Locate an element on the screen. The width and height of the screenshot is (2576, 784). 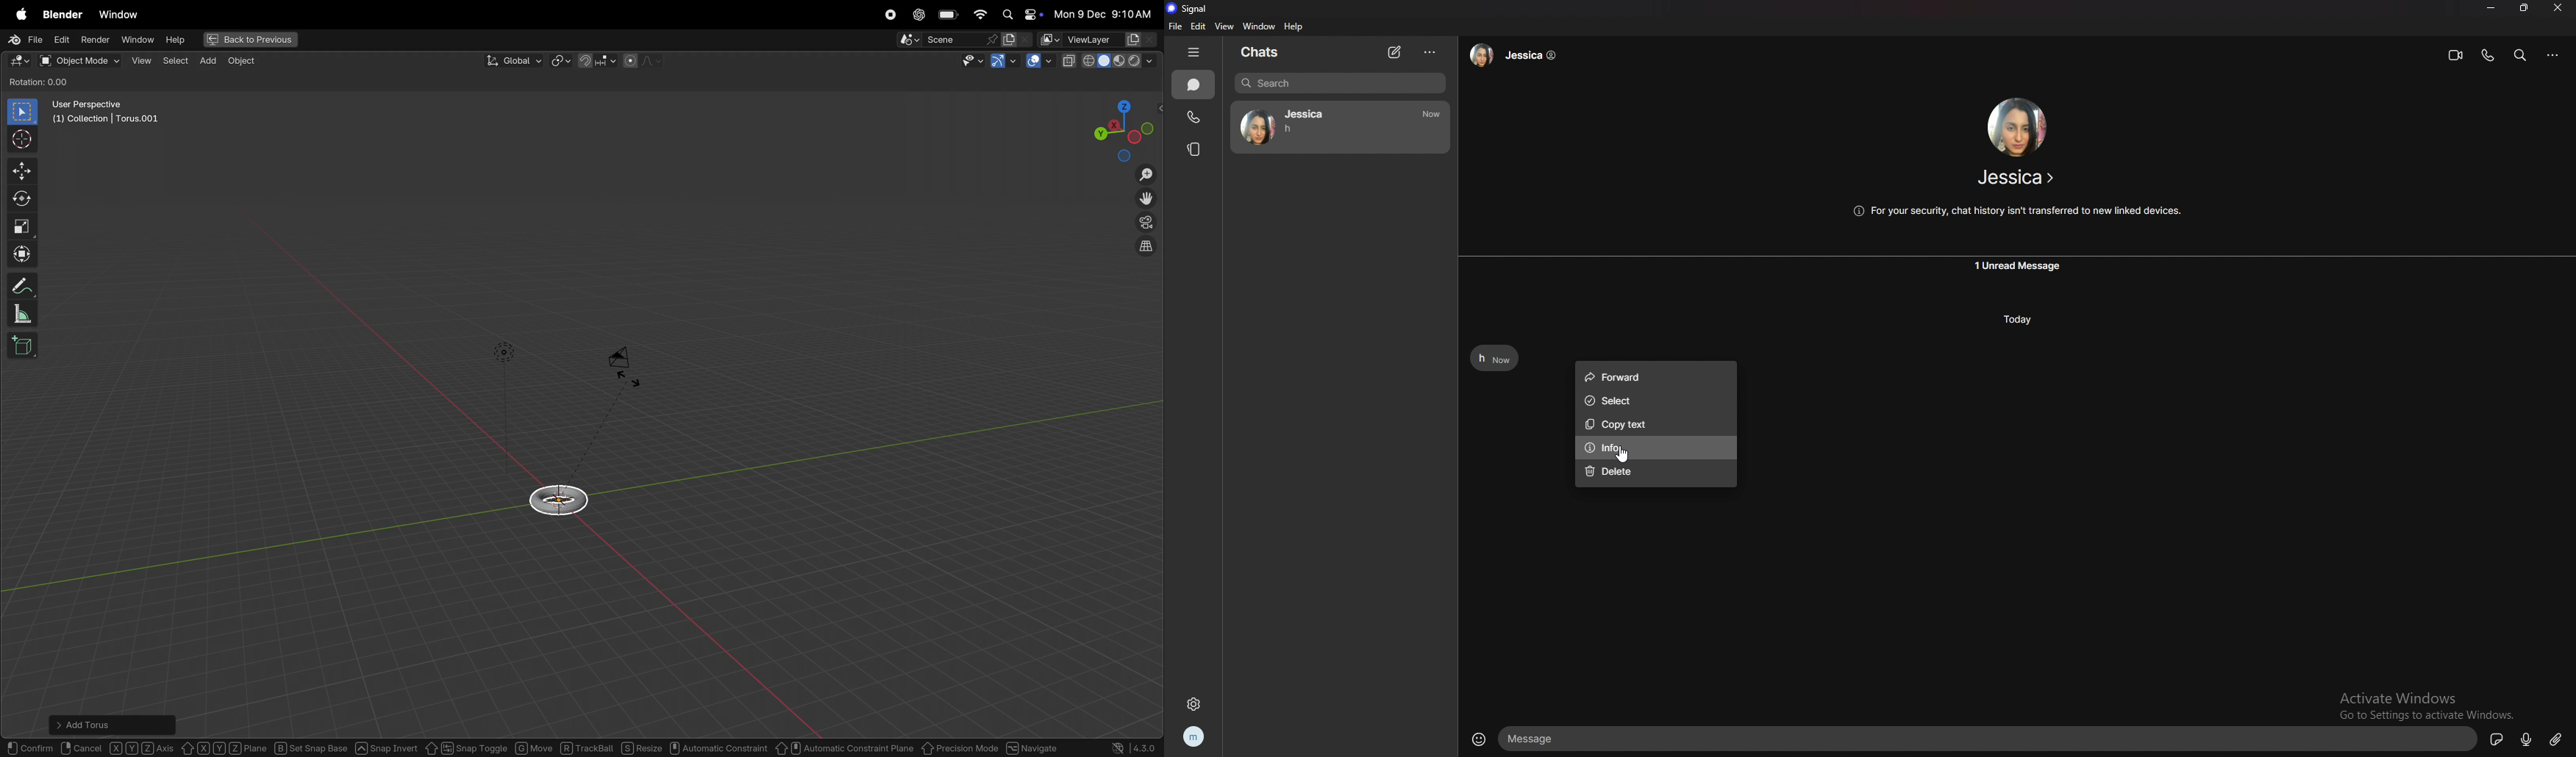
Go to Settings to activate Windows. is located at coordinates (2427, 713).